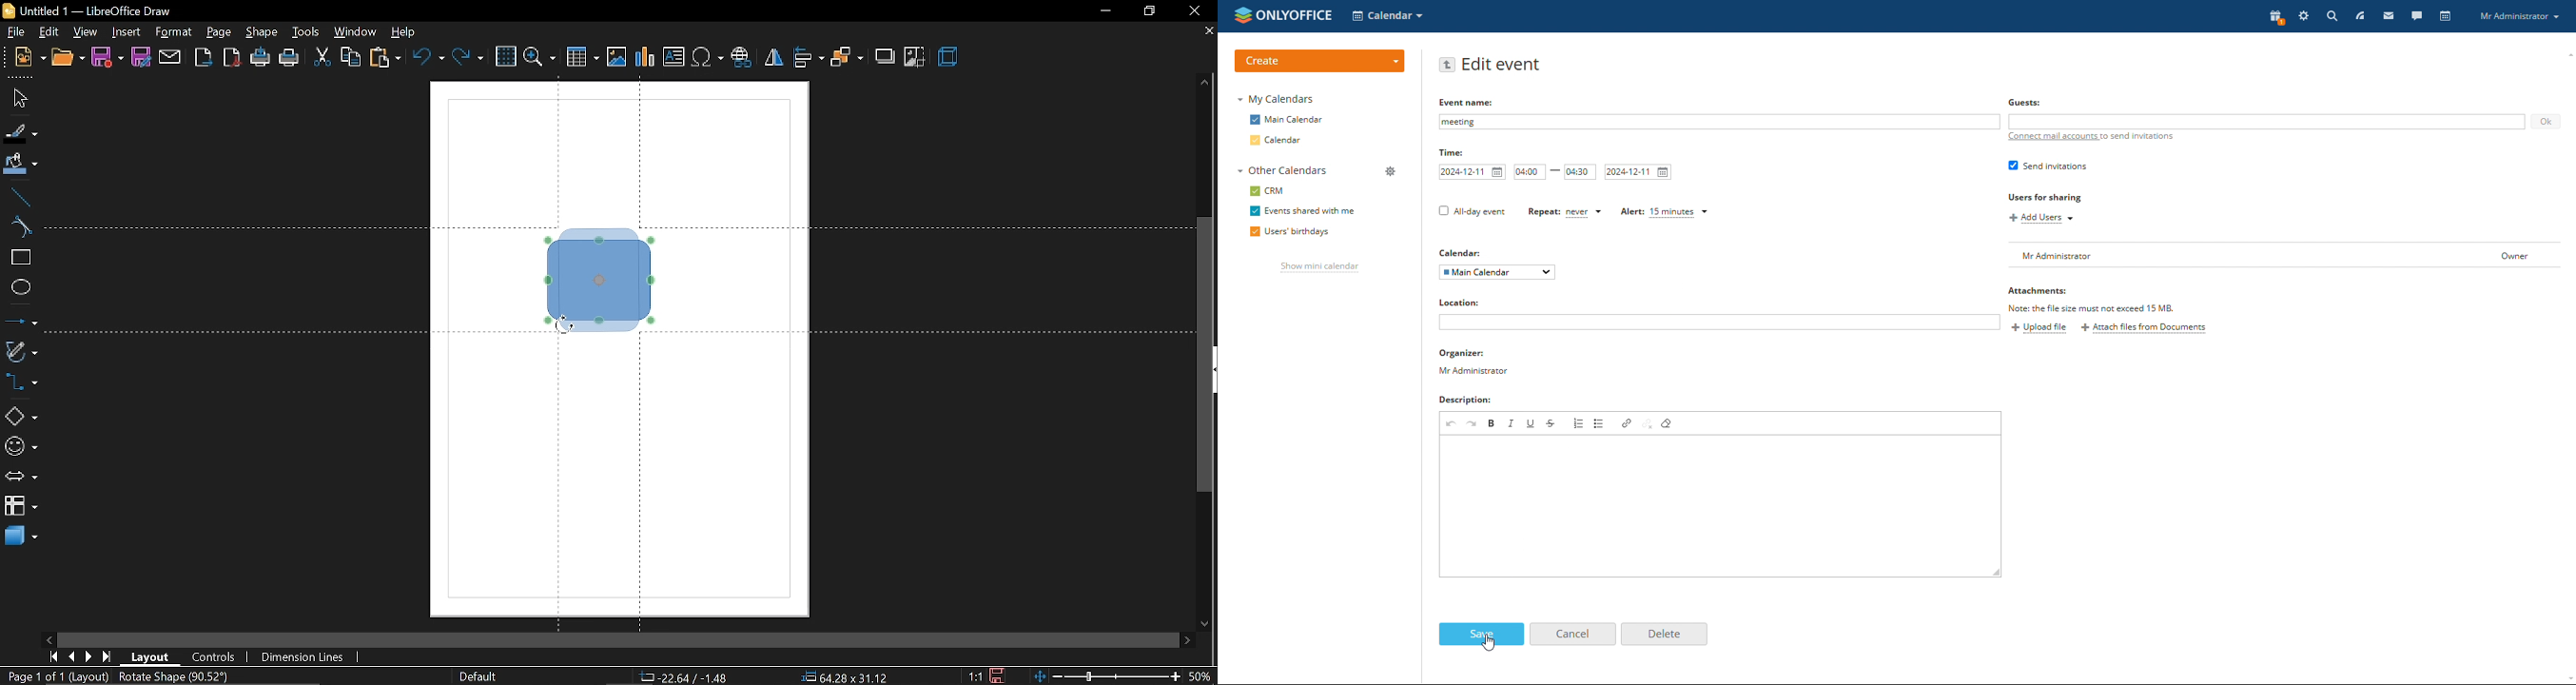  What do you see at coordinates (538, 57) in the screenshot?
I see `zoom` at bounding box center [538, 57].